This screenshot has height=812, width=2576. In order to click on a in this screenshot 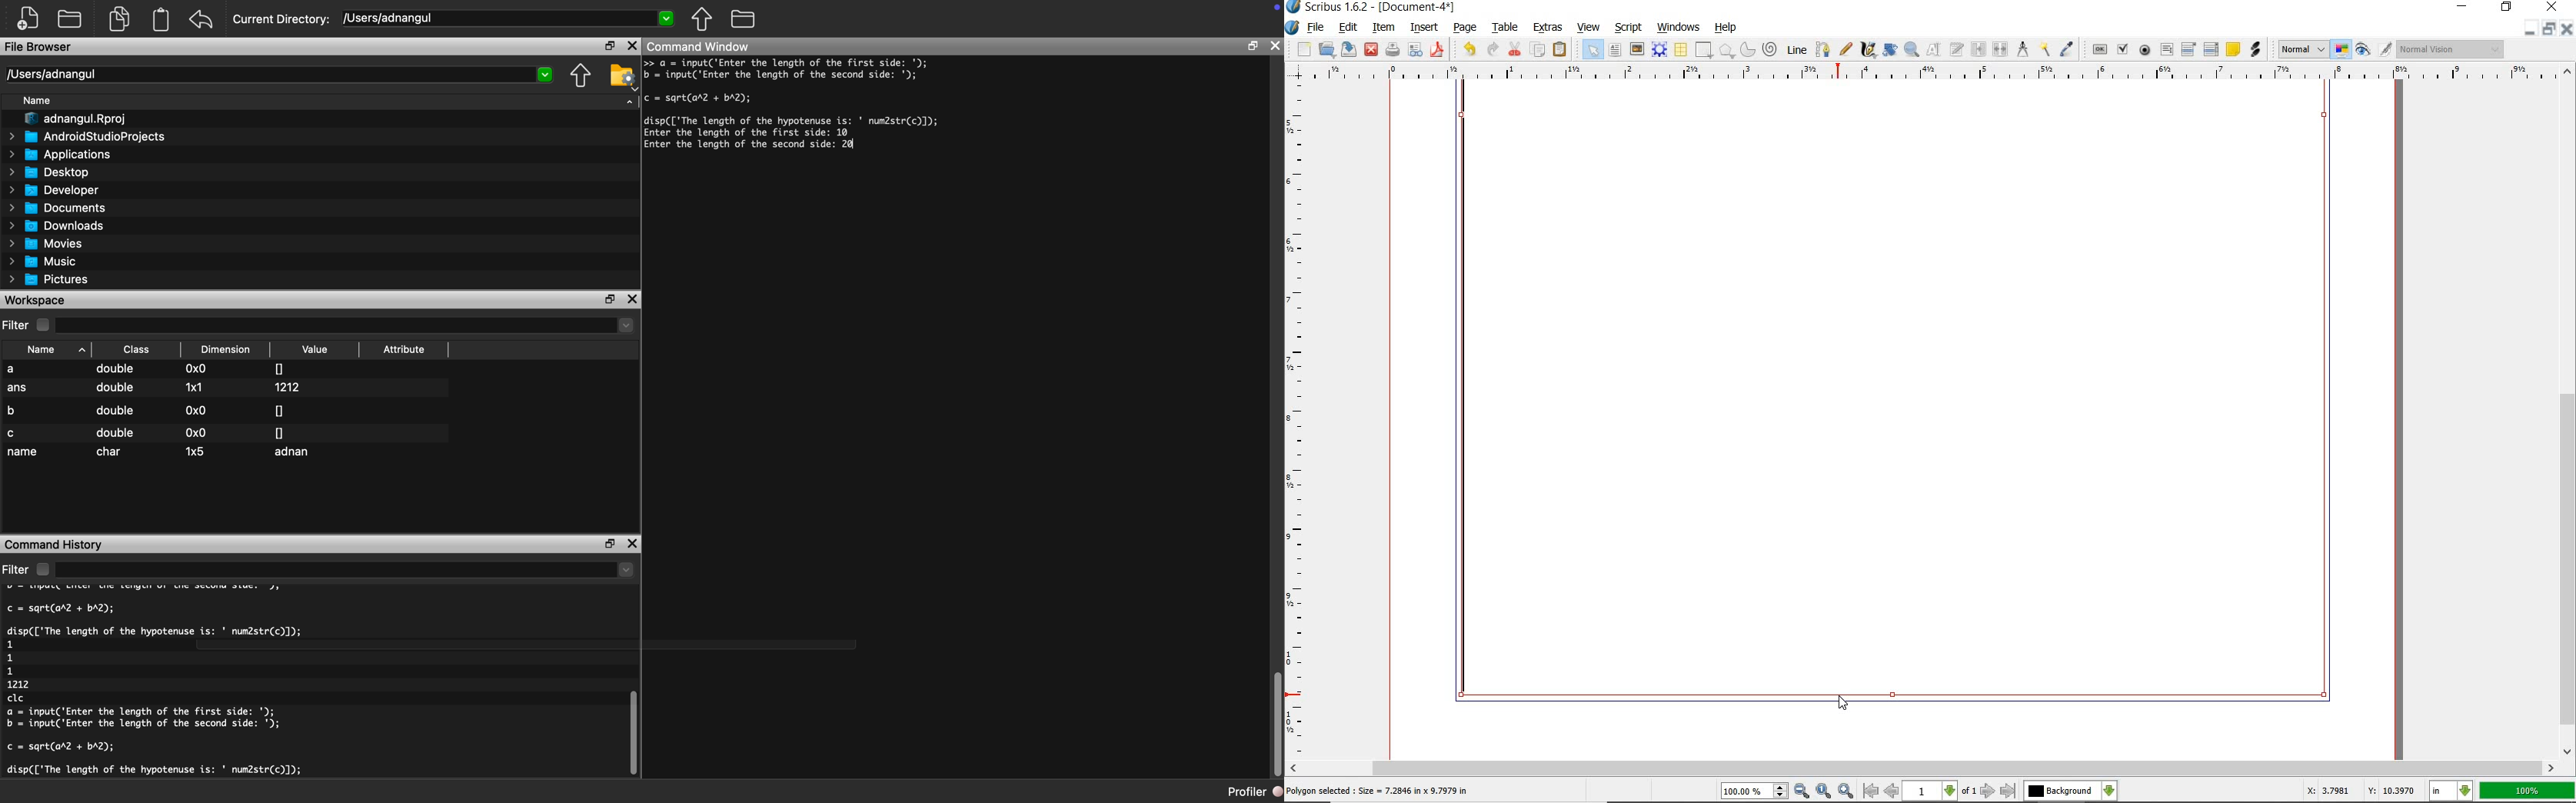, I will do `click(20, 370)`.